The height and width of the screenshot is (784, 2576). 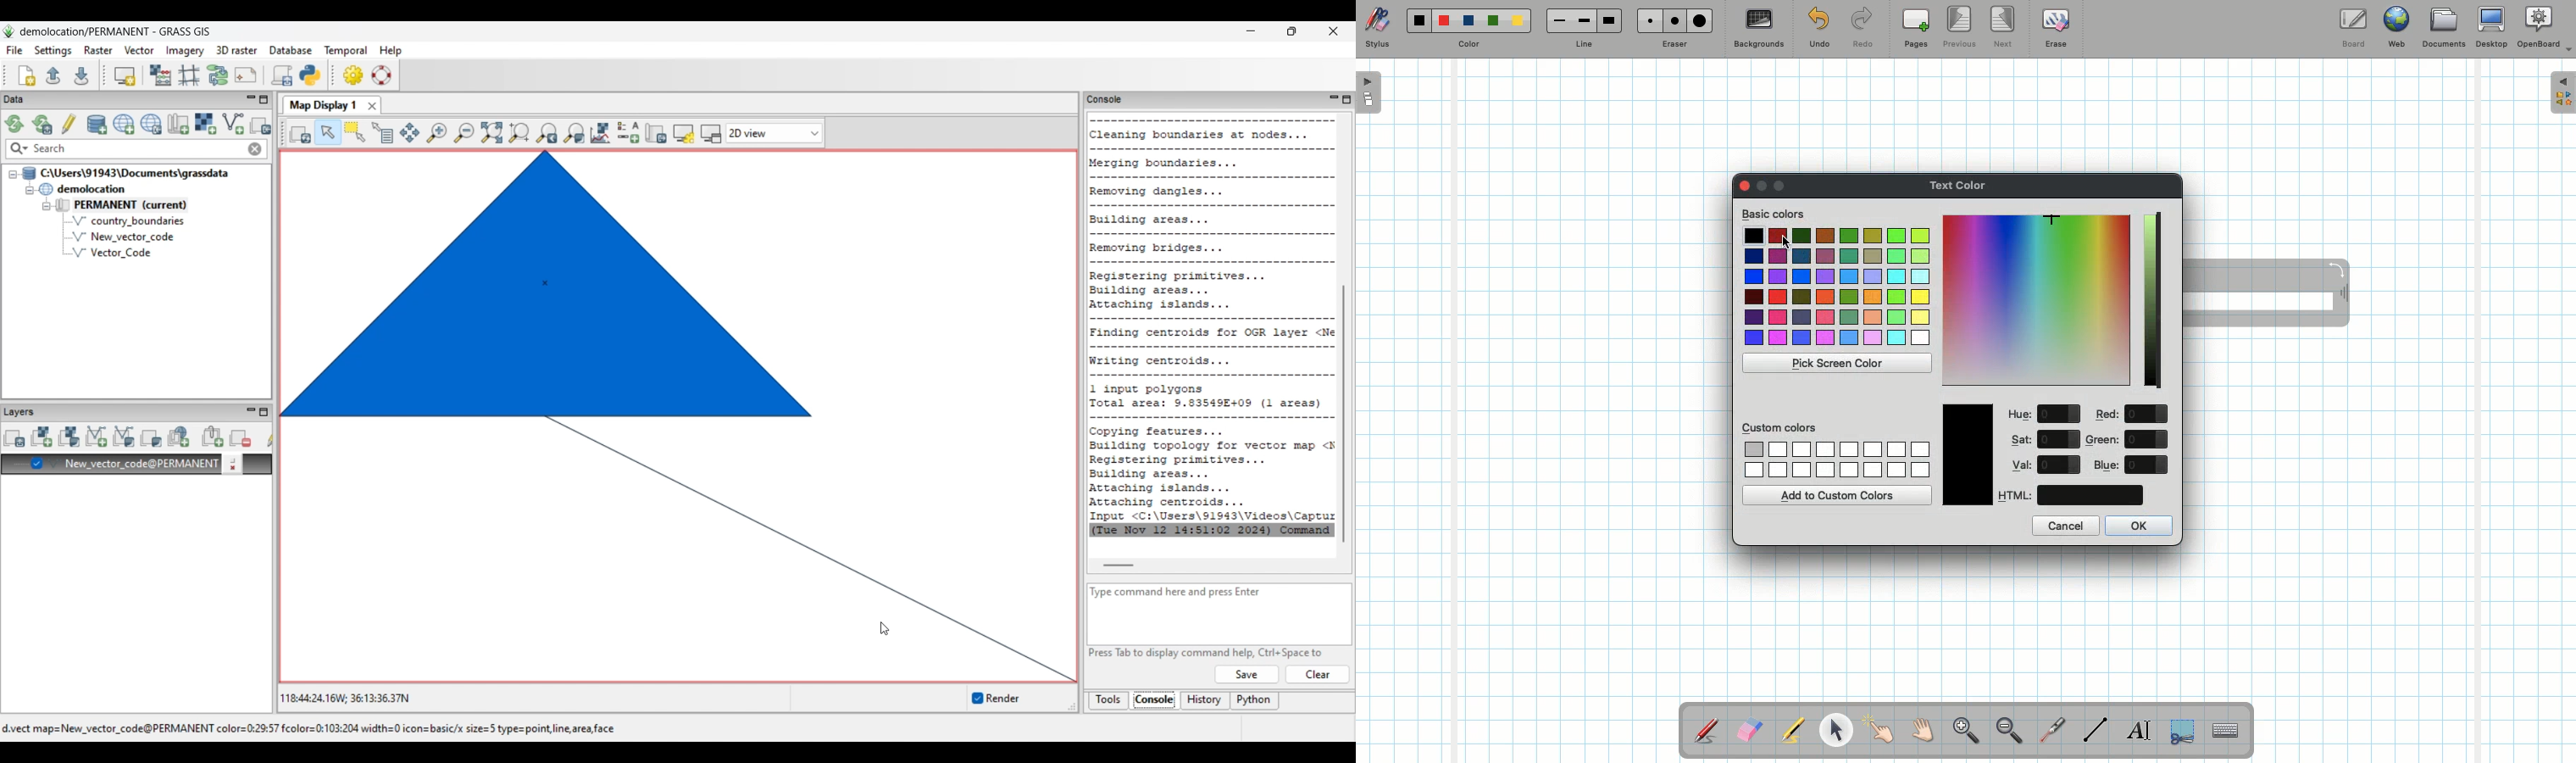 What do you see at coordinates (2352, 28) in the screenshot?
I see `Board` at bounding box center [2352, 28].